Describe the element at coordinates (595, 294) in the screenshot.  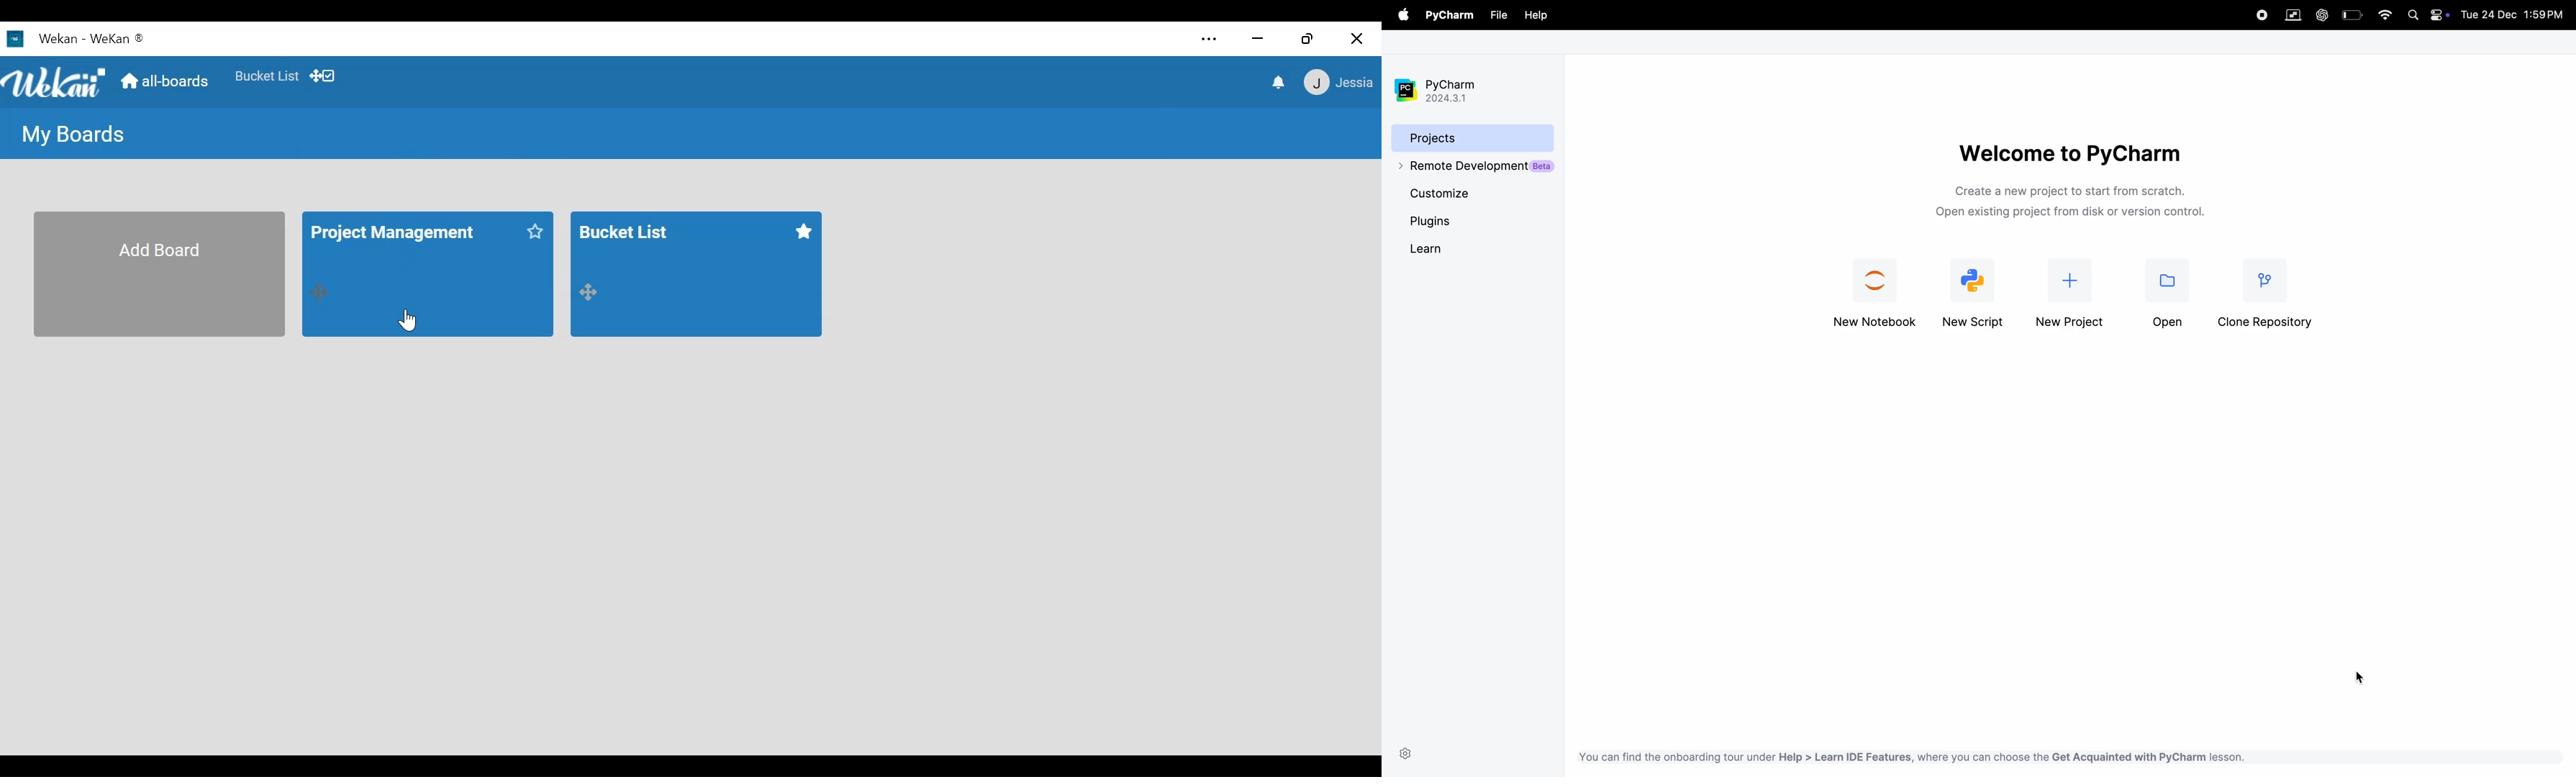
I see `Desktop drag handle` at that location.